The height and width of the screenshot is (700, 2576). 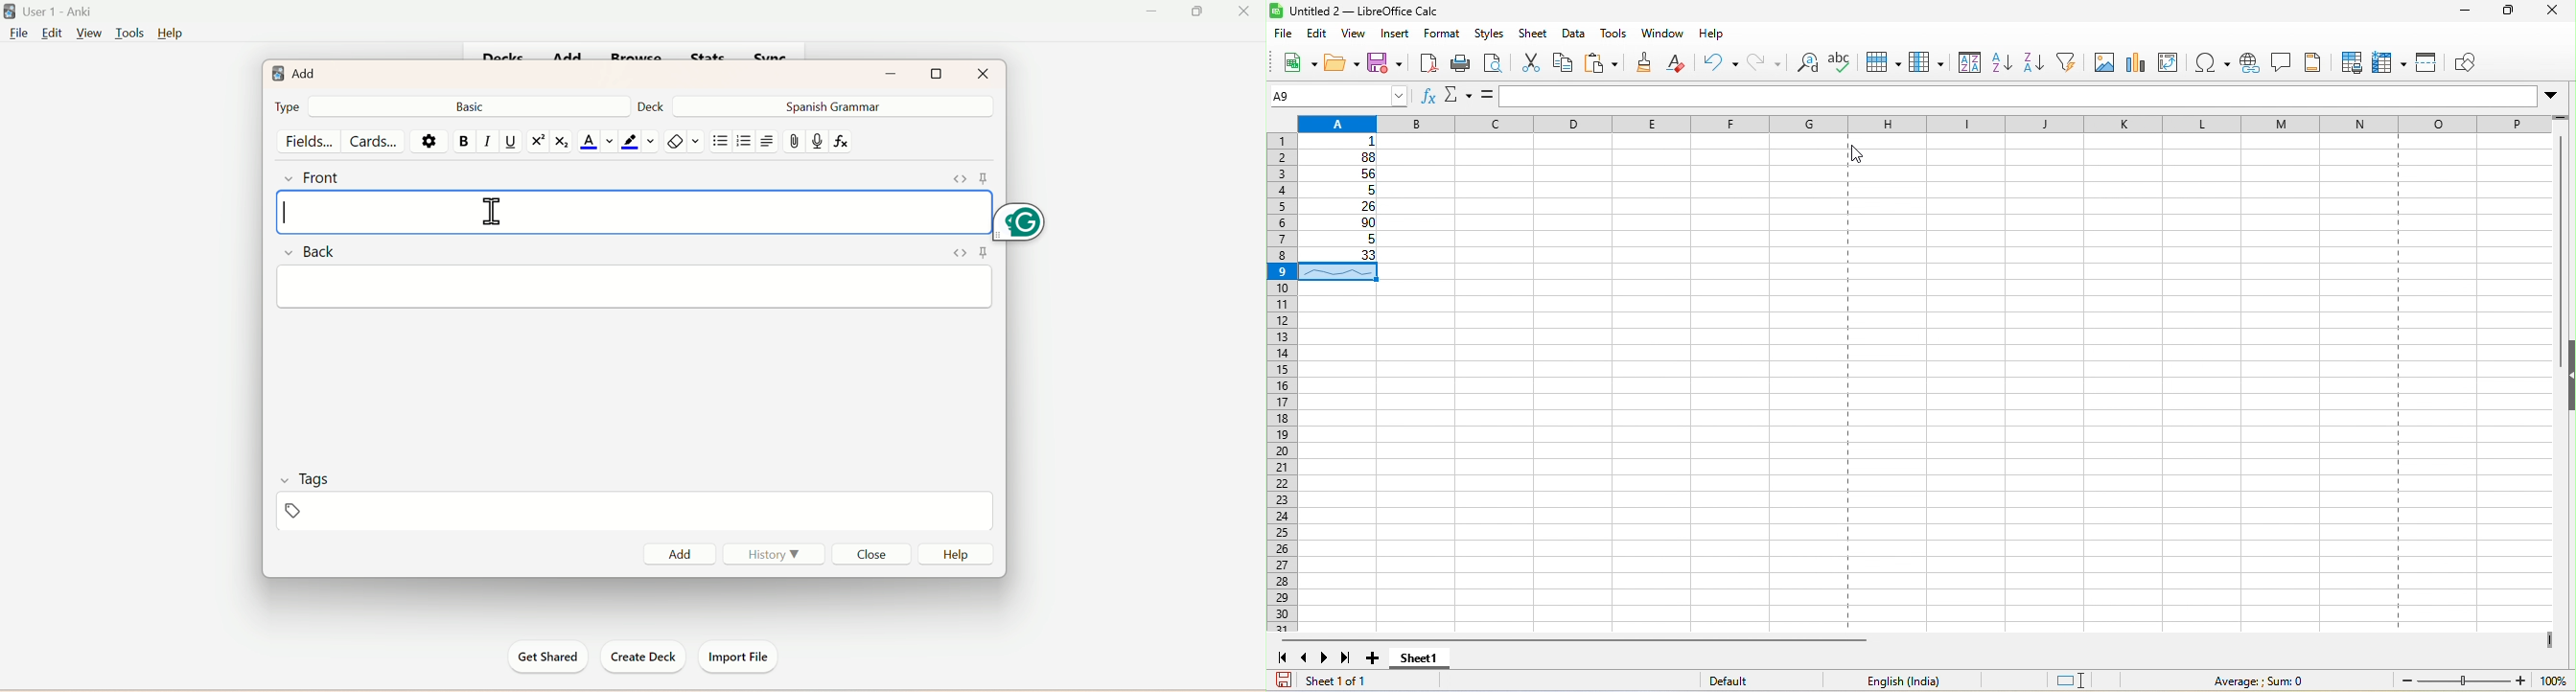 I want to click on 33, so click(x=1341, y=256).